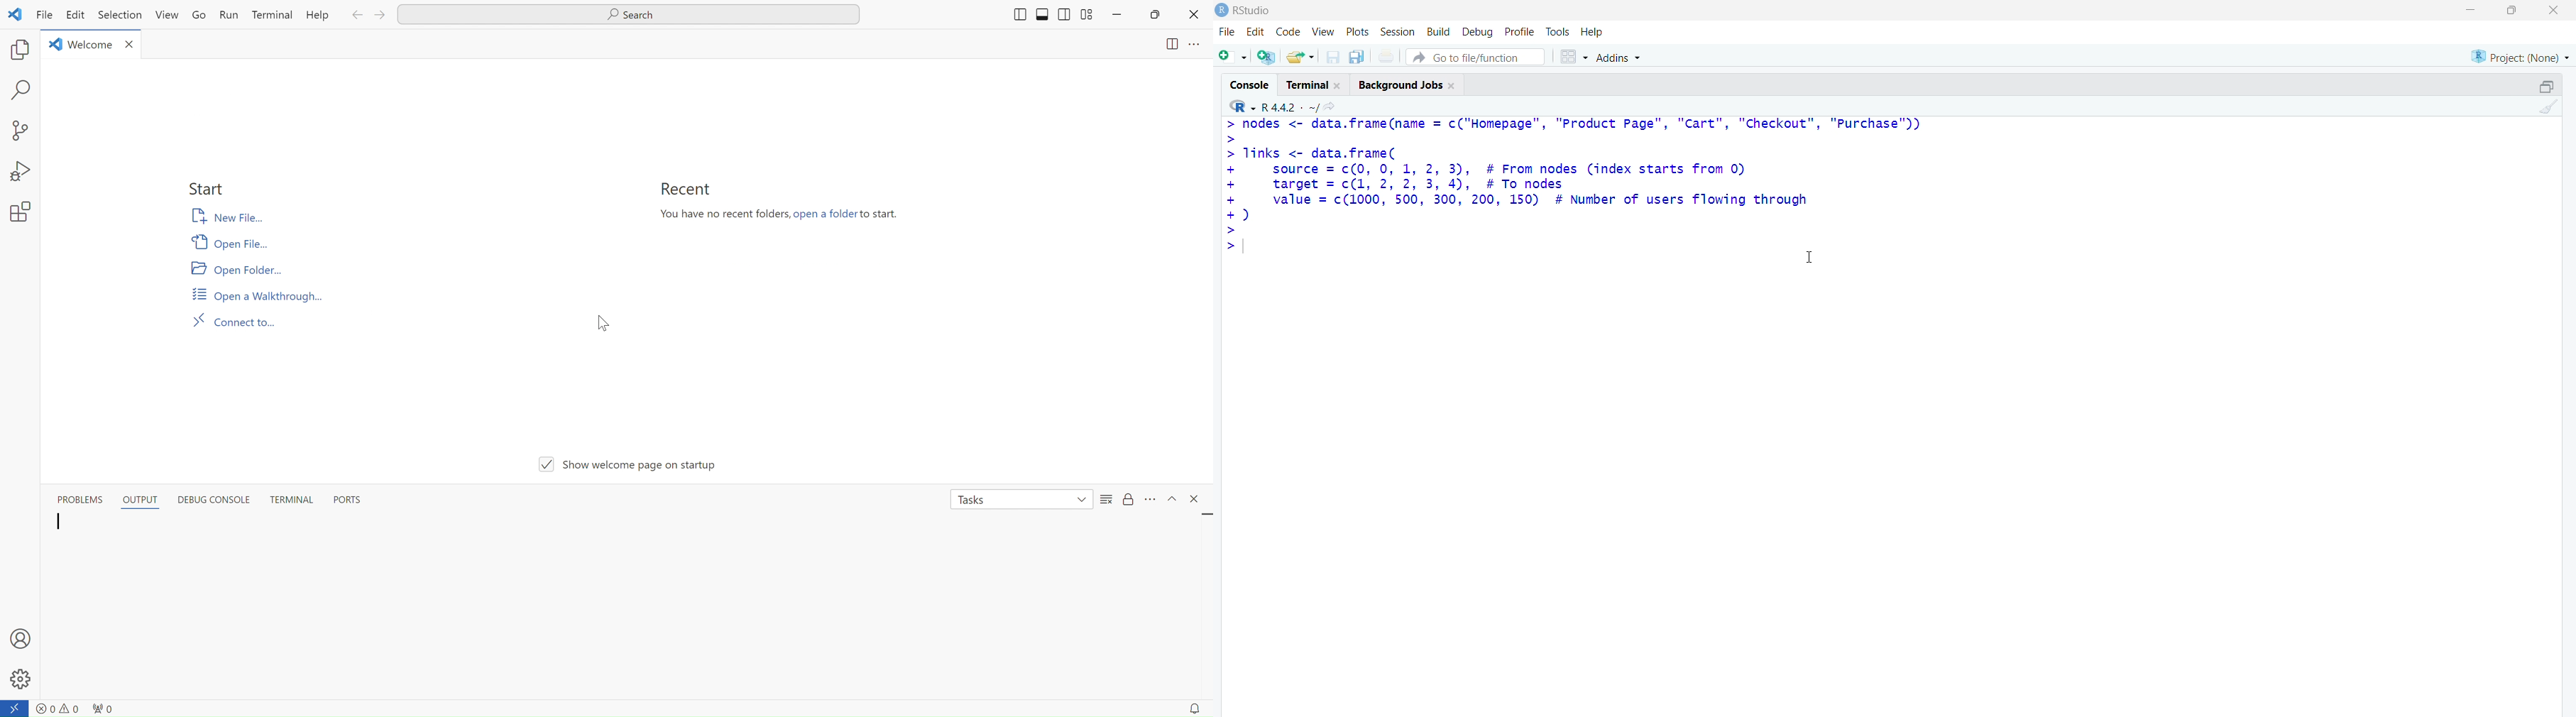  Describe the element at coordinates (1358, 57) in the screenshot. I see `duplicate` at that location.